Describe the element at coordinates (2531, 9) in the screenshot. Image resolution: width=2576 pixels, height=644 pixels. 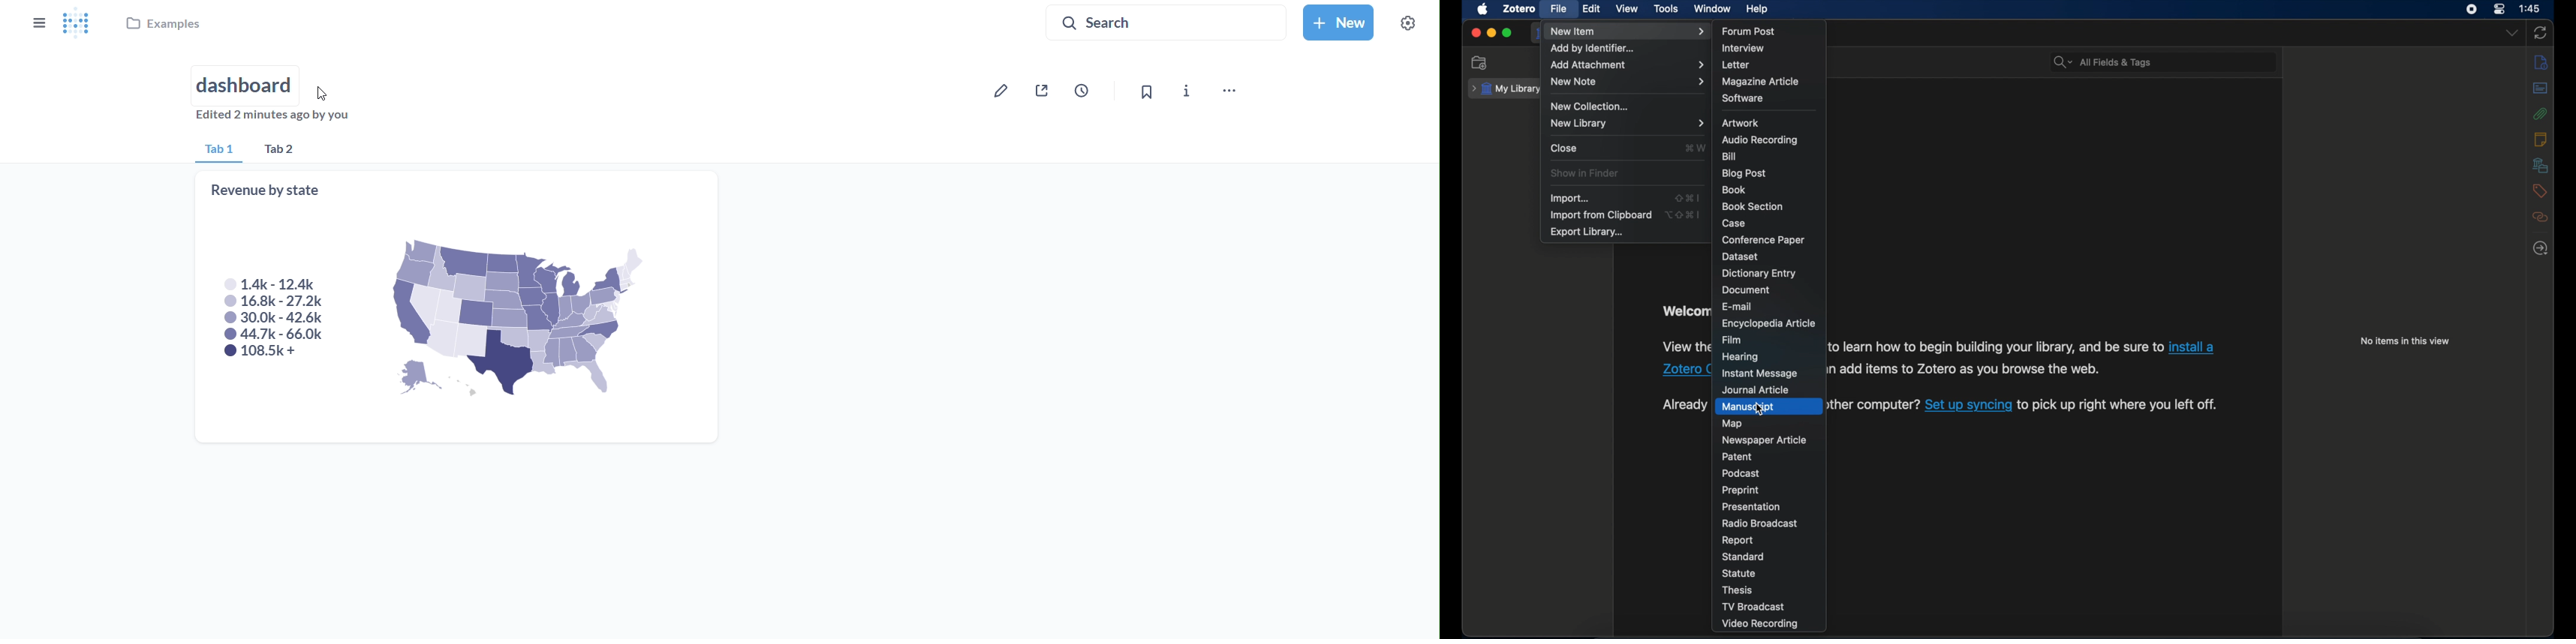
I see `1:45` at that location.